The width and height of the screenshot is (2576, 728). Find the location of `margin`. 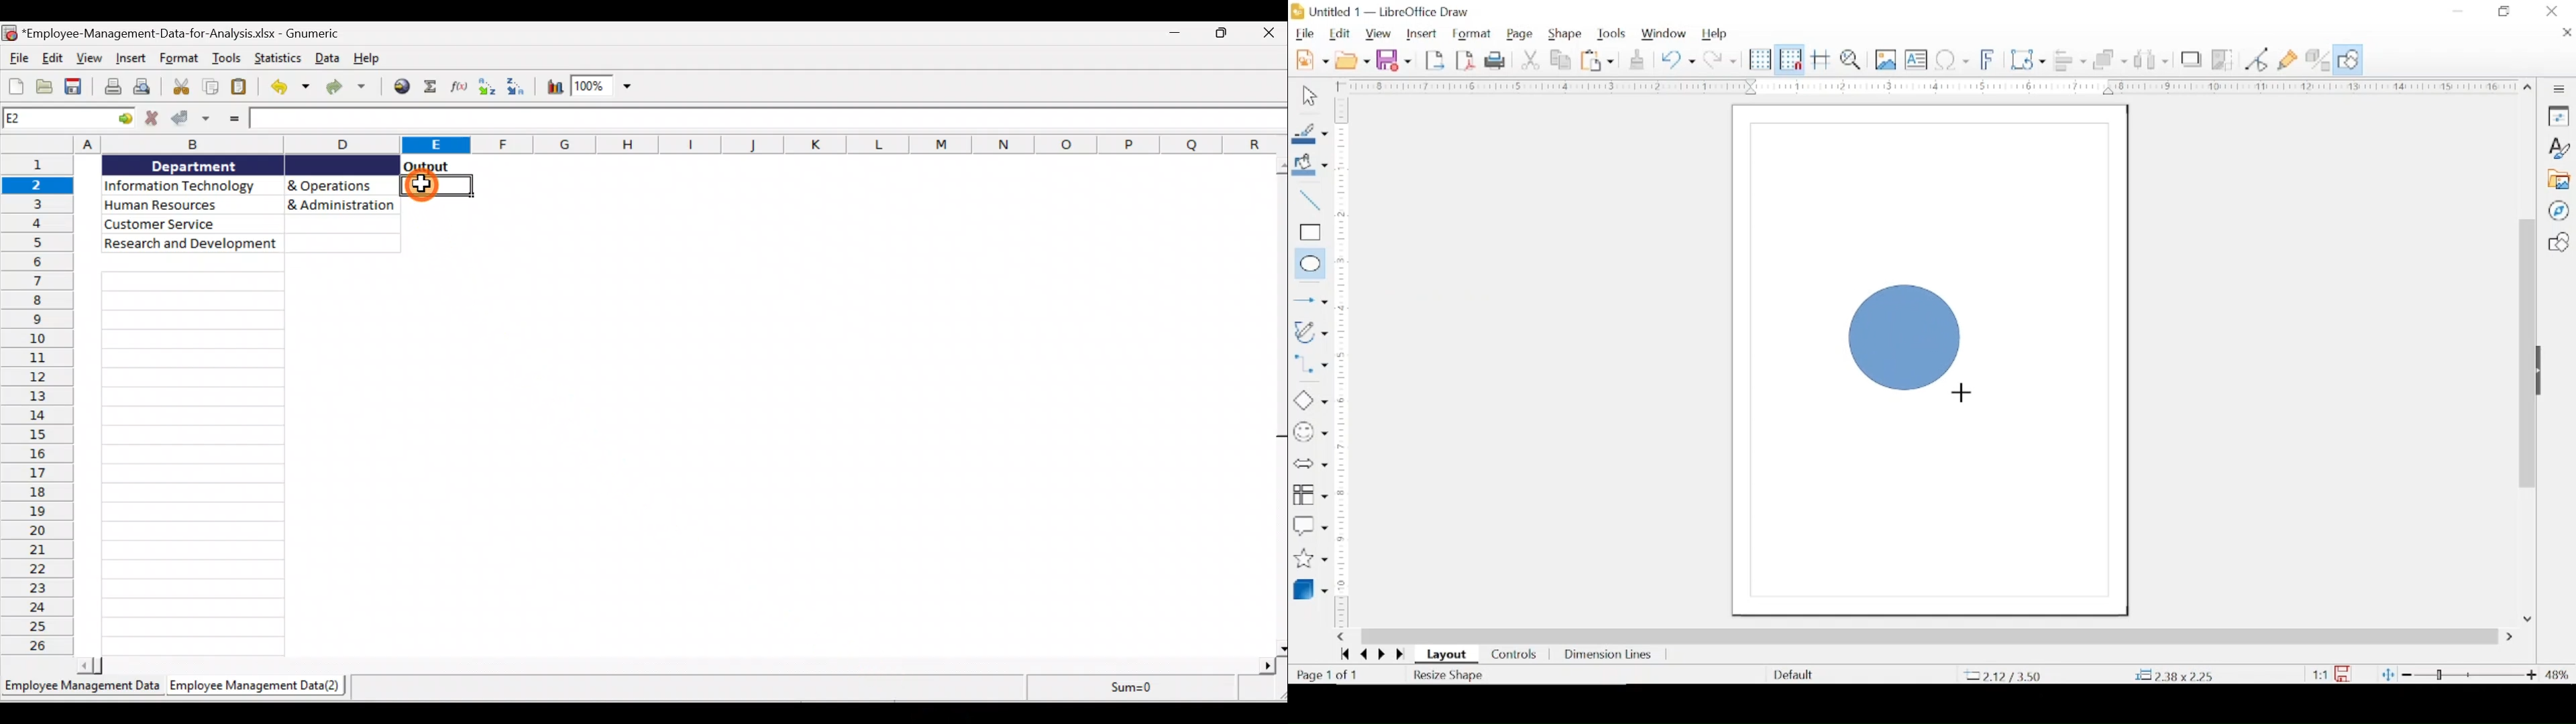

margin is located at coordinates (1344, 188).